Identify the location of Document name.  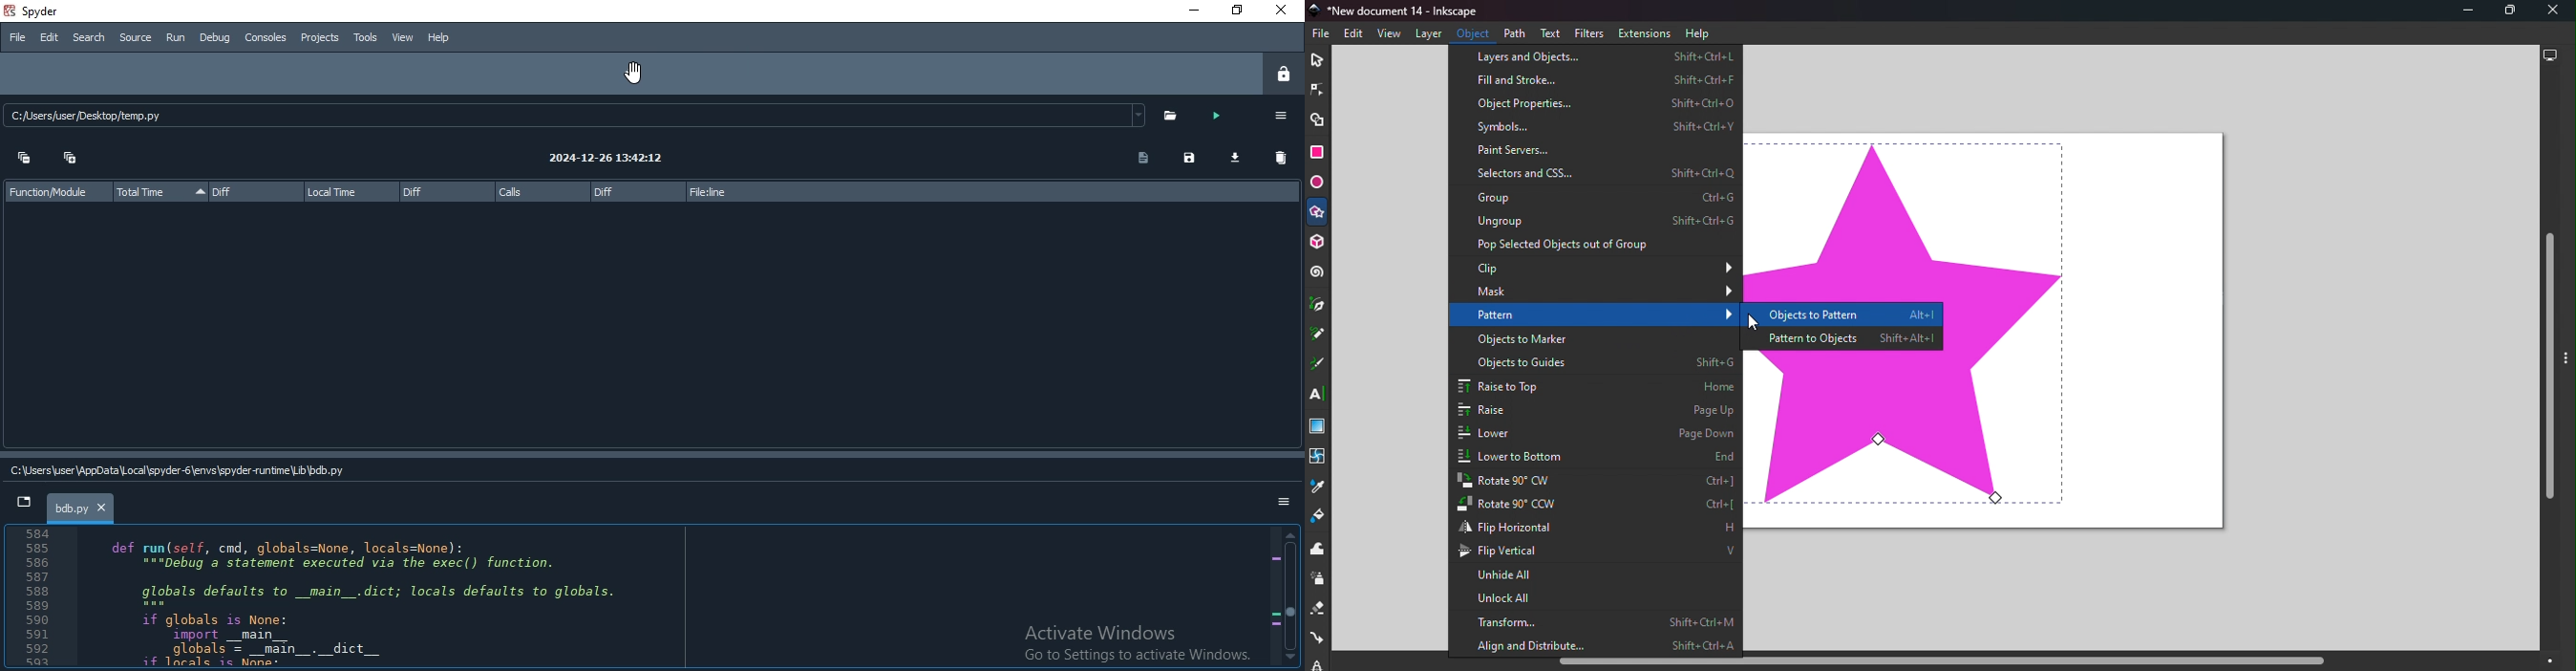
(1402, 10).